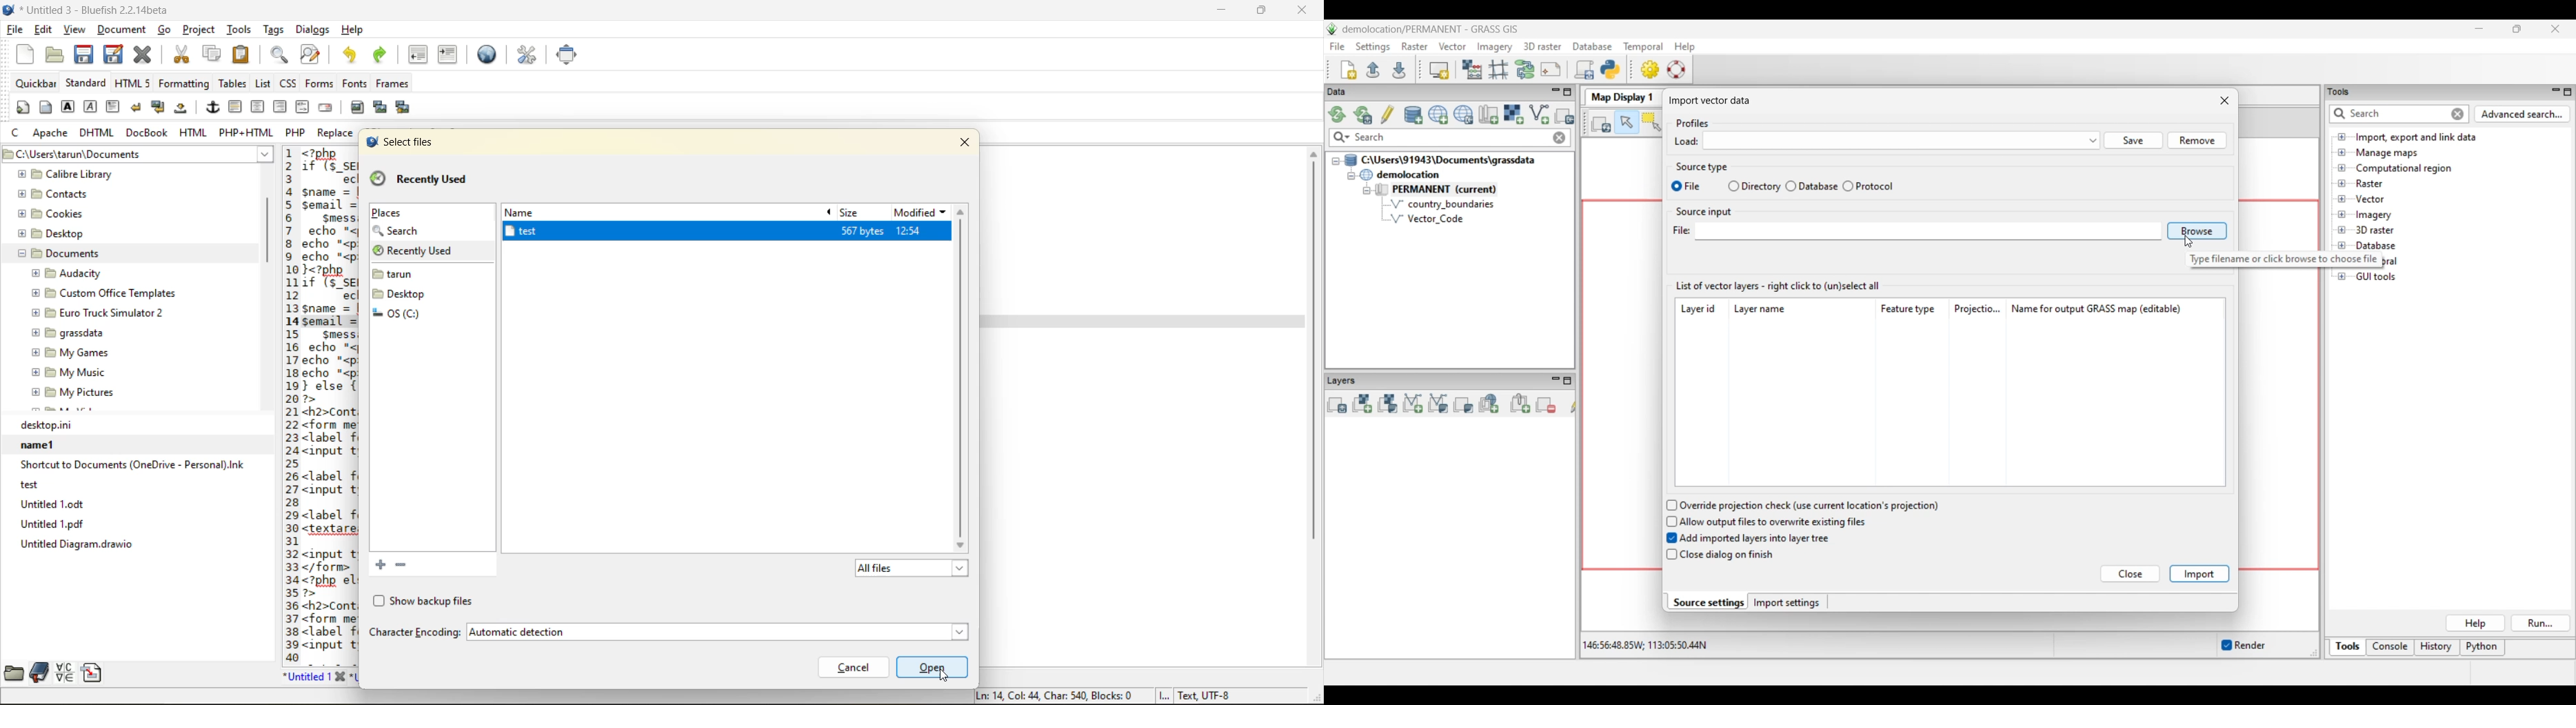 The width and height of the screenshot is (2576, 728). What do you see at coordinates (298, 132) in the screenshot?
I see `php` at bounding box center [298, 132].